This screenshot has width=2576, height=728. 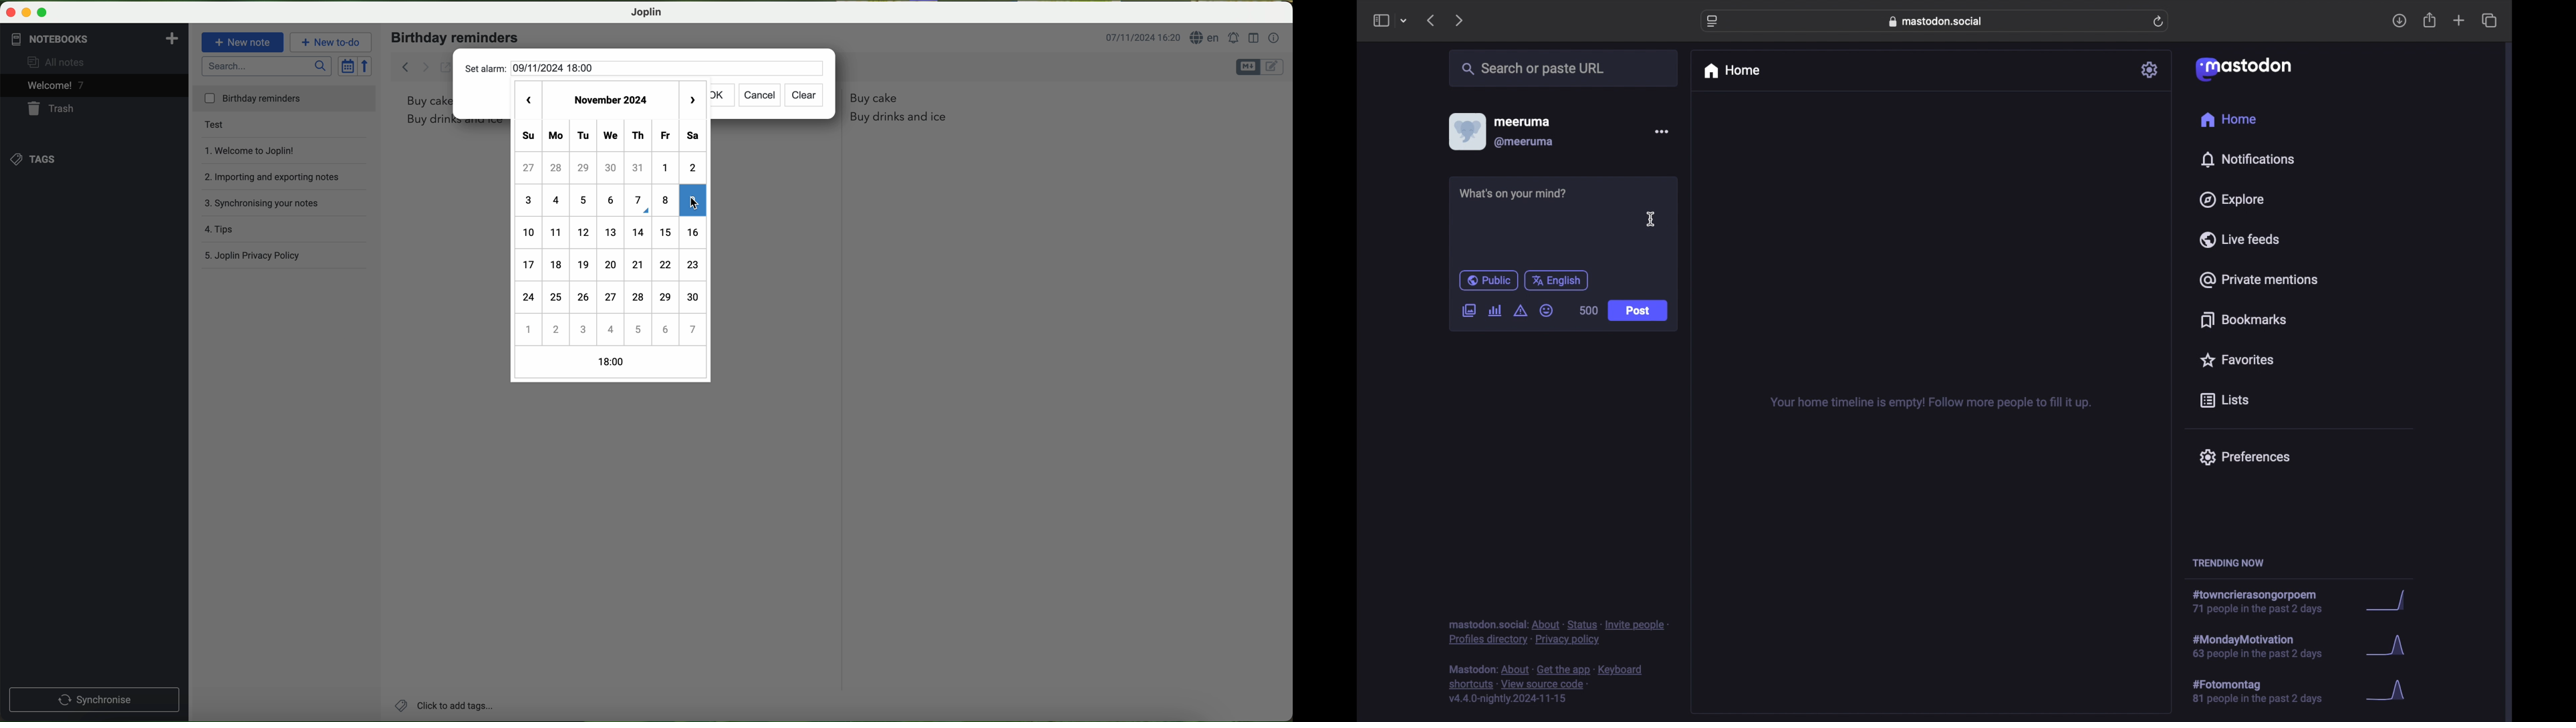 What do you see at coordinates (366, 65) in the screenshot?
I see `reverse sort order` at bounding box center [366, 65].